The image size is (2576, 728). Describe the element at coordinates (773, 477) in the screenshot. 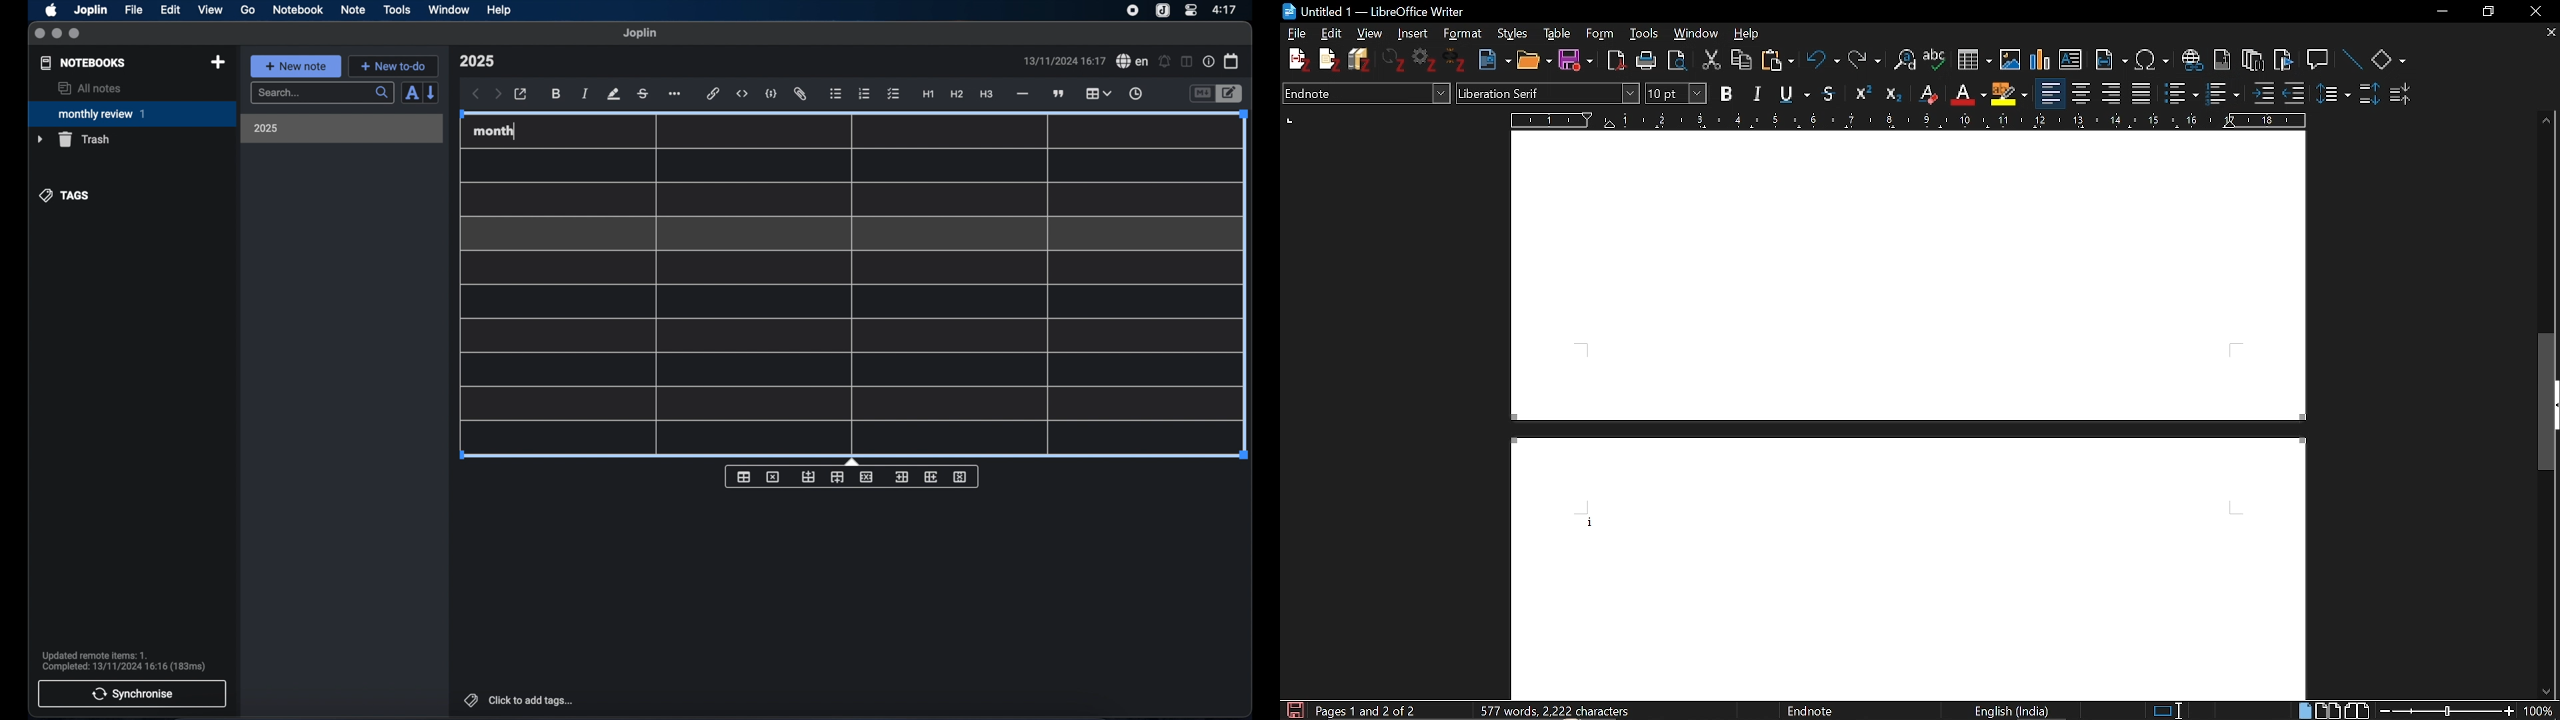

I see `delete table` at that location.